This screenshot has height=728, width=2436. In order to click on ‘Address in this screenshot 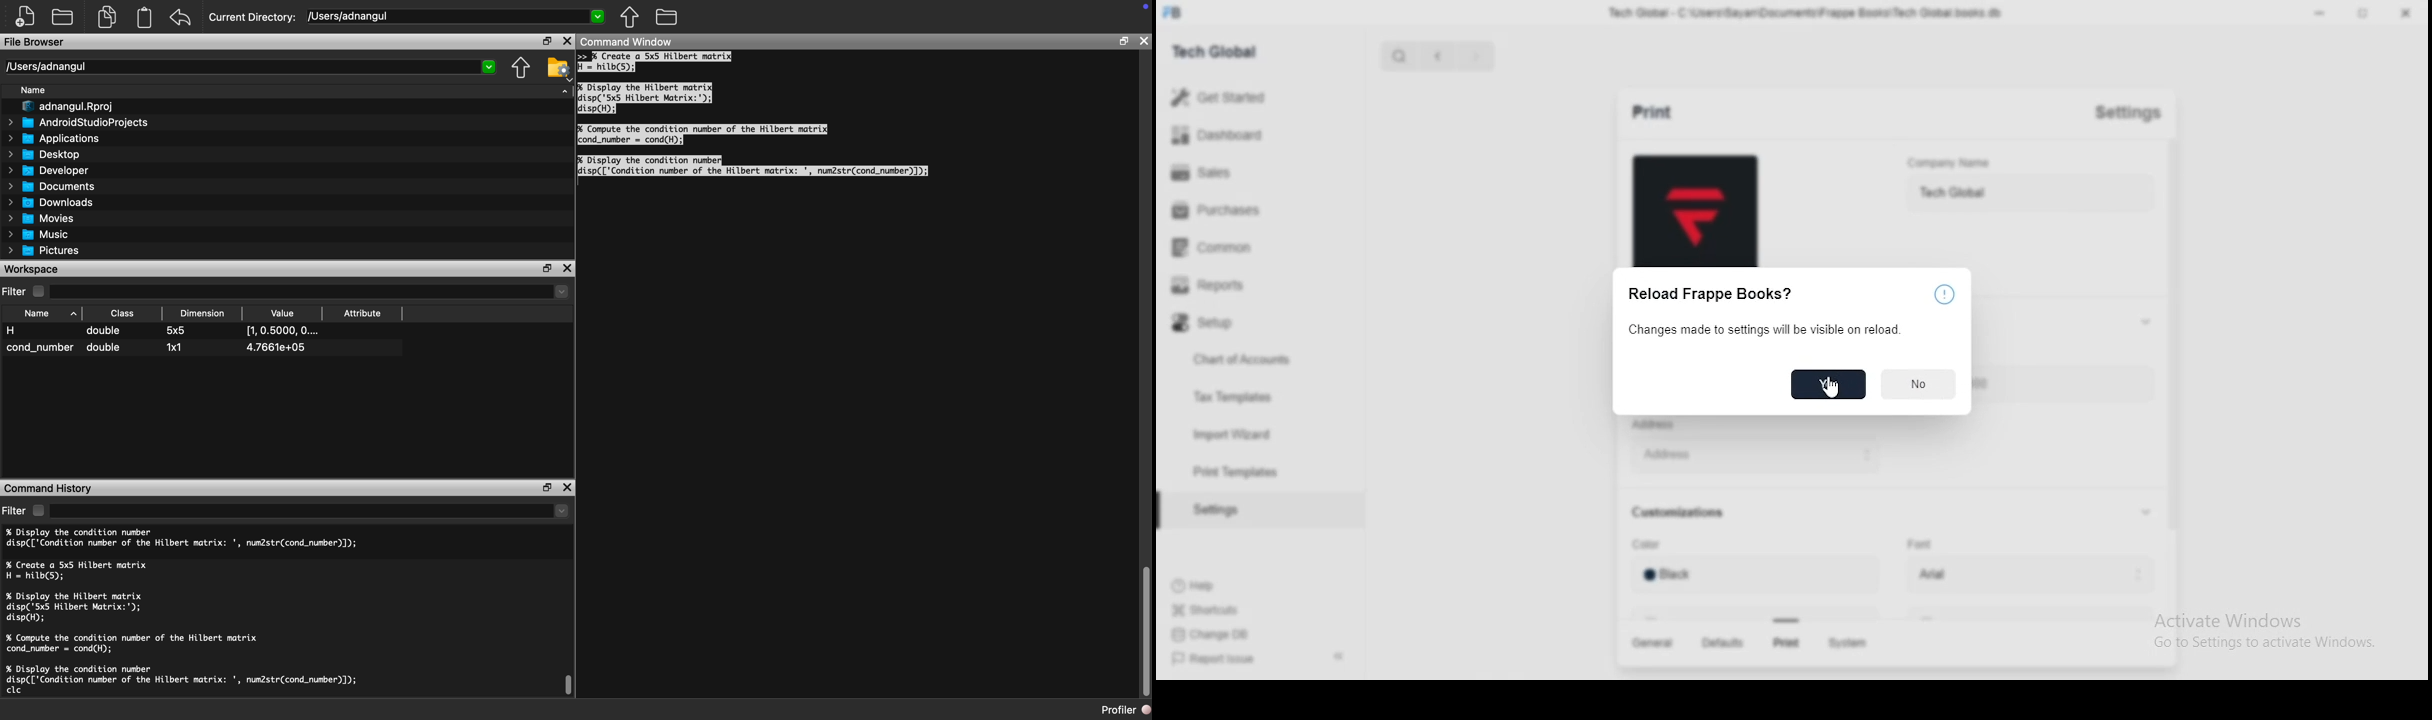, I will do `click(1660, 426)`.